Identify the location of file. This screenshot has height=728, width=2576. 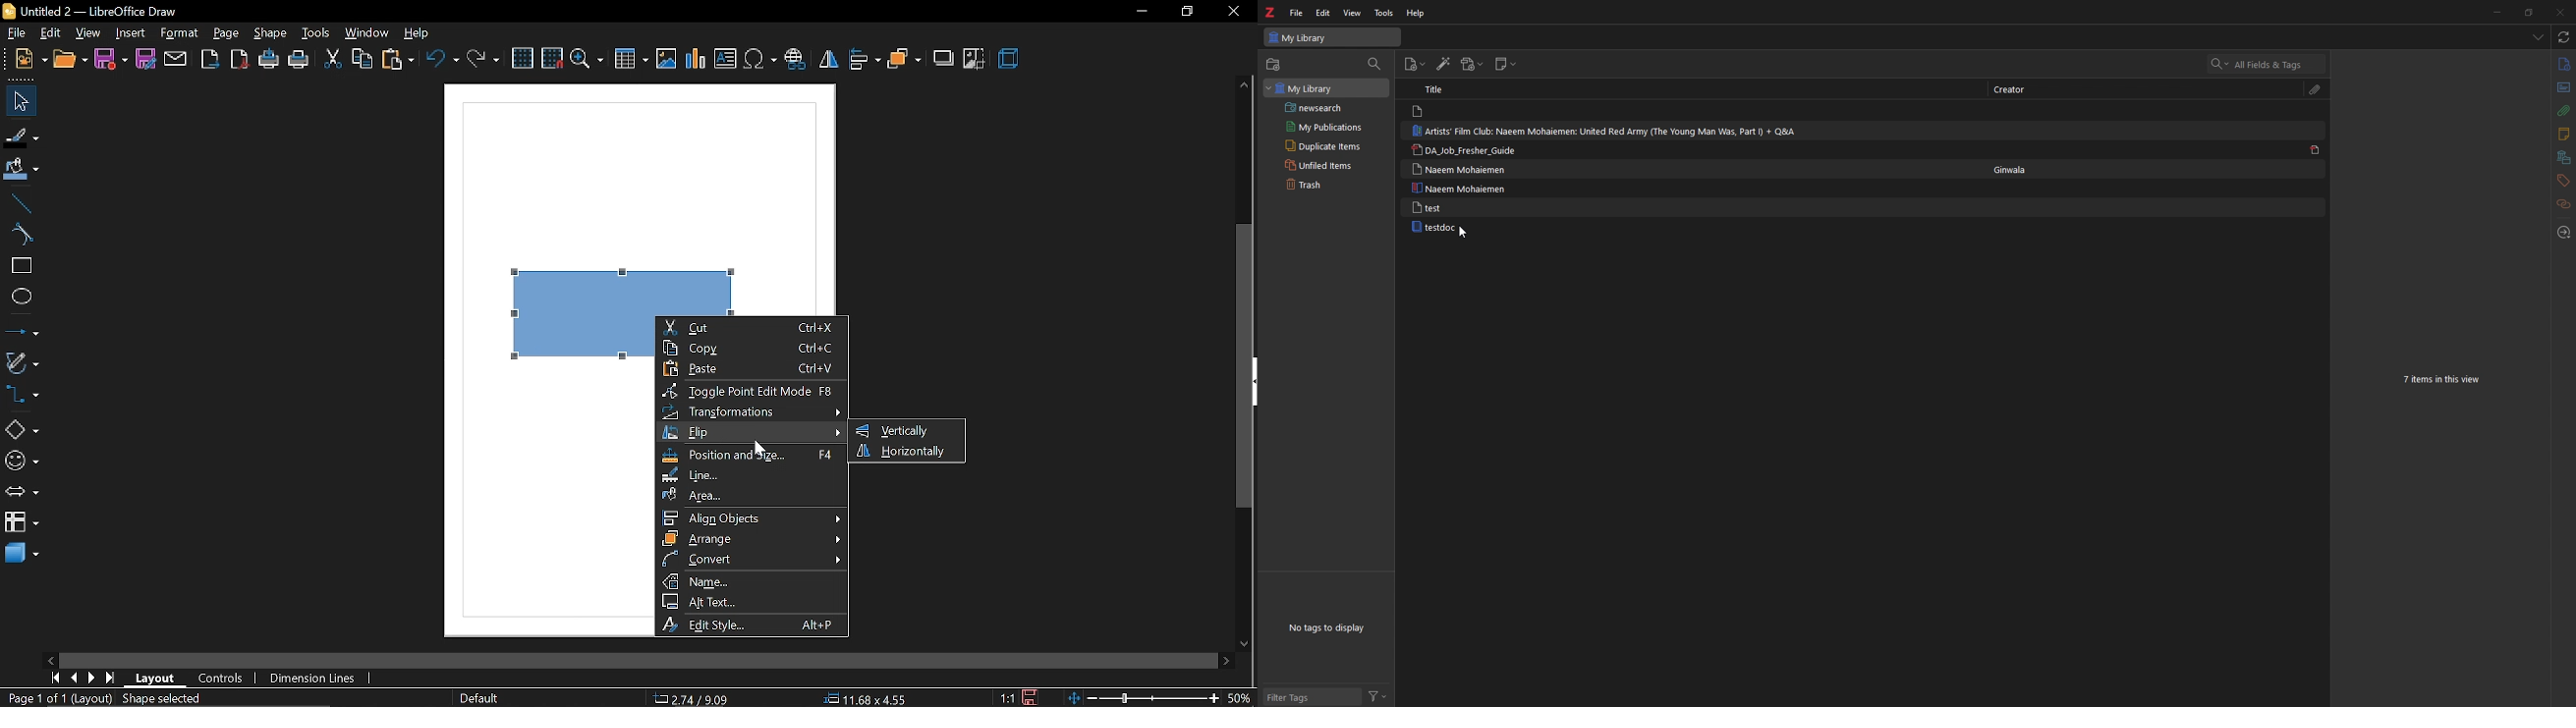
(1296, 13).